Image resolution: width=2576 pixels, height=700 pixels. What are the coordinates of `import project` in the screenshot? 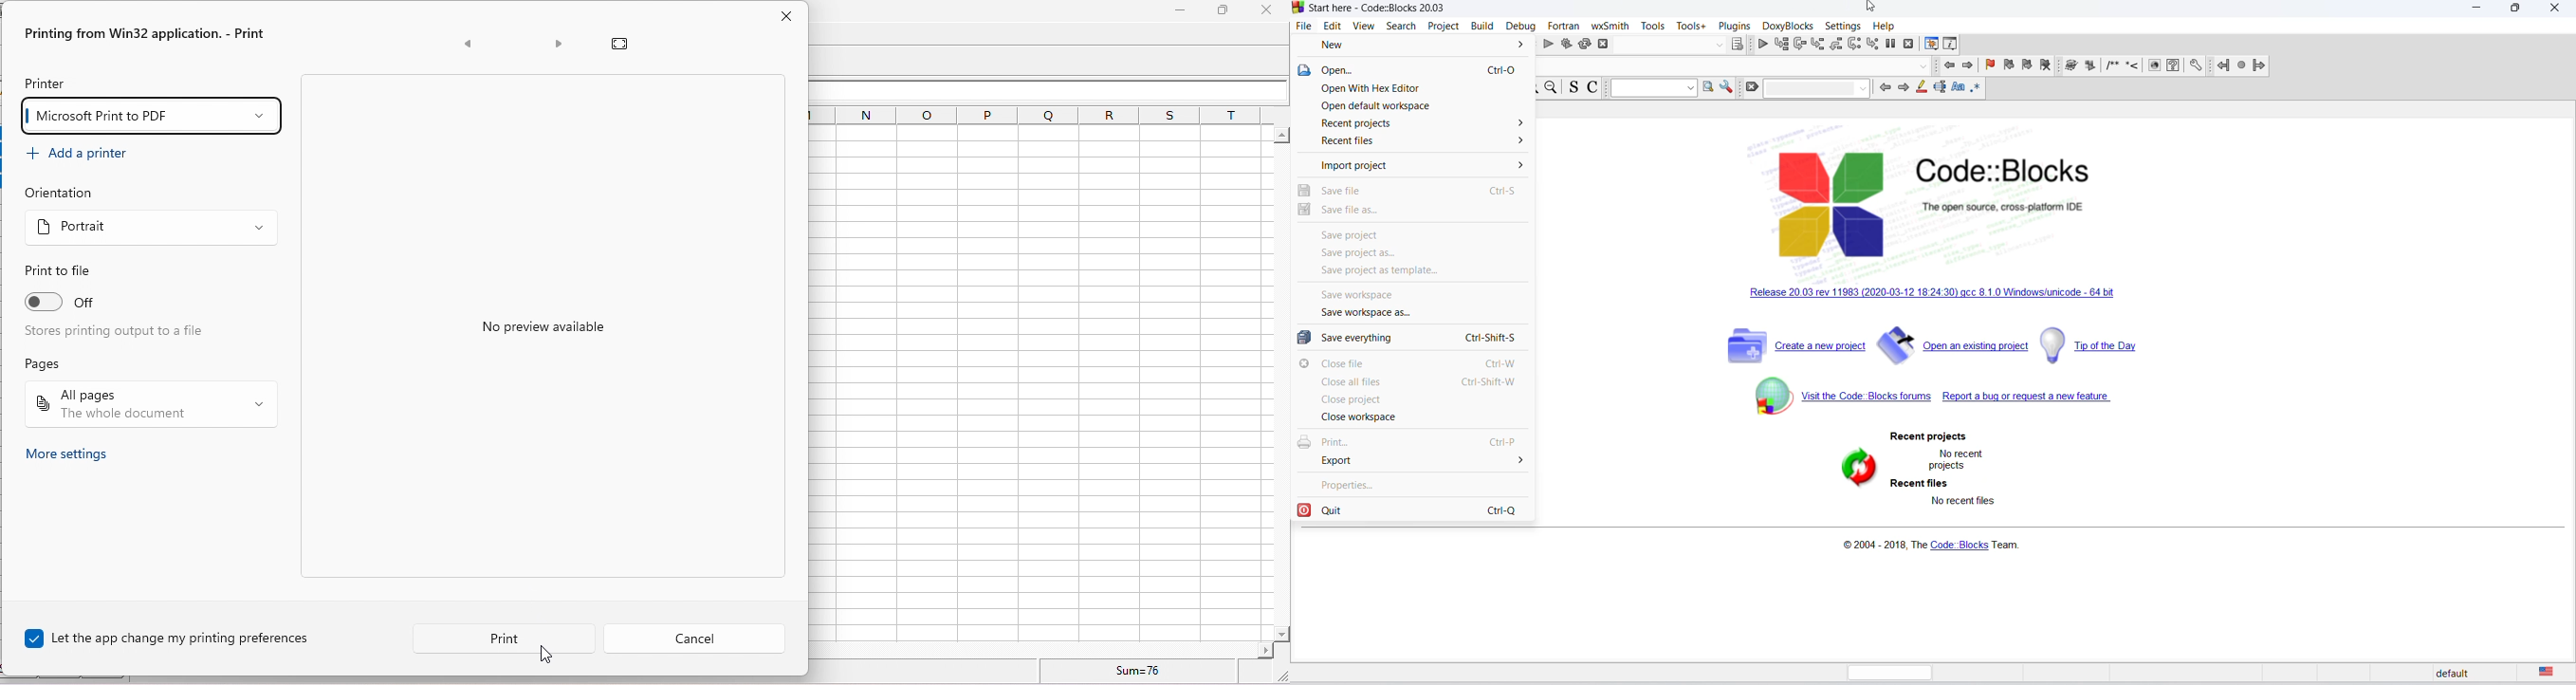 It's located at (1411, 166).